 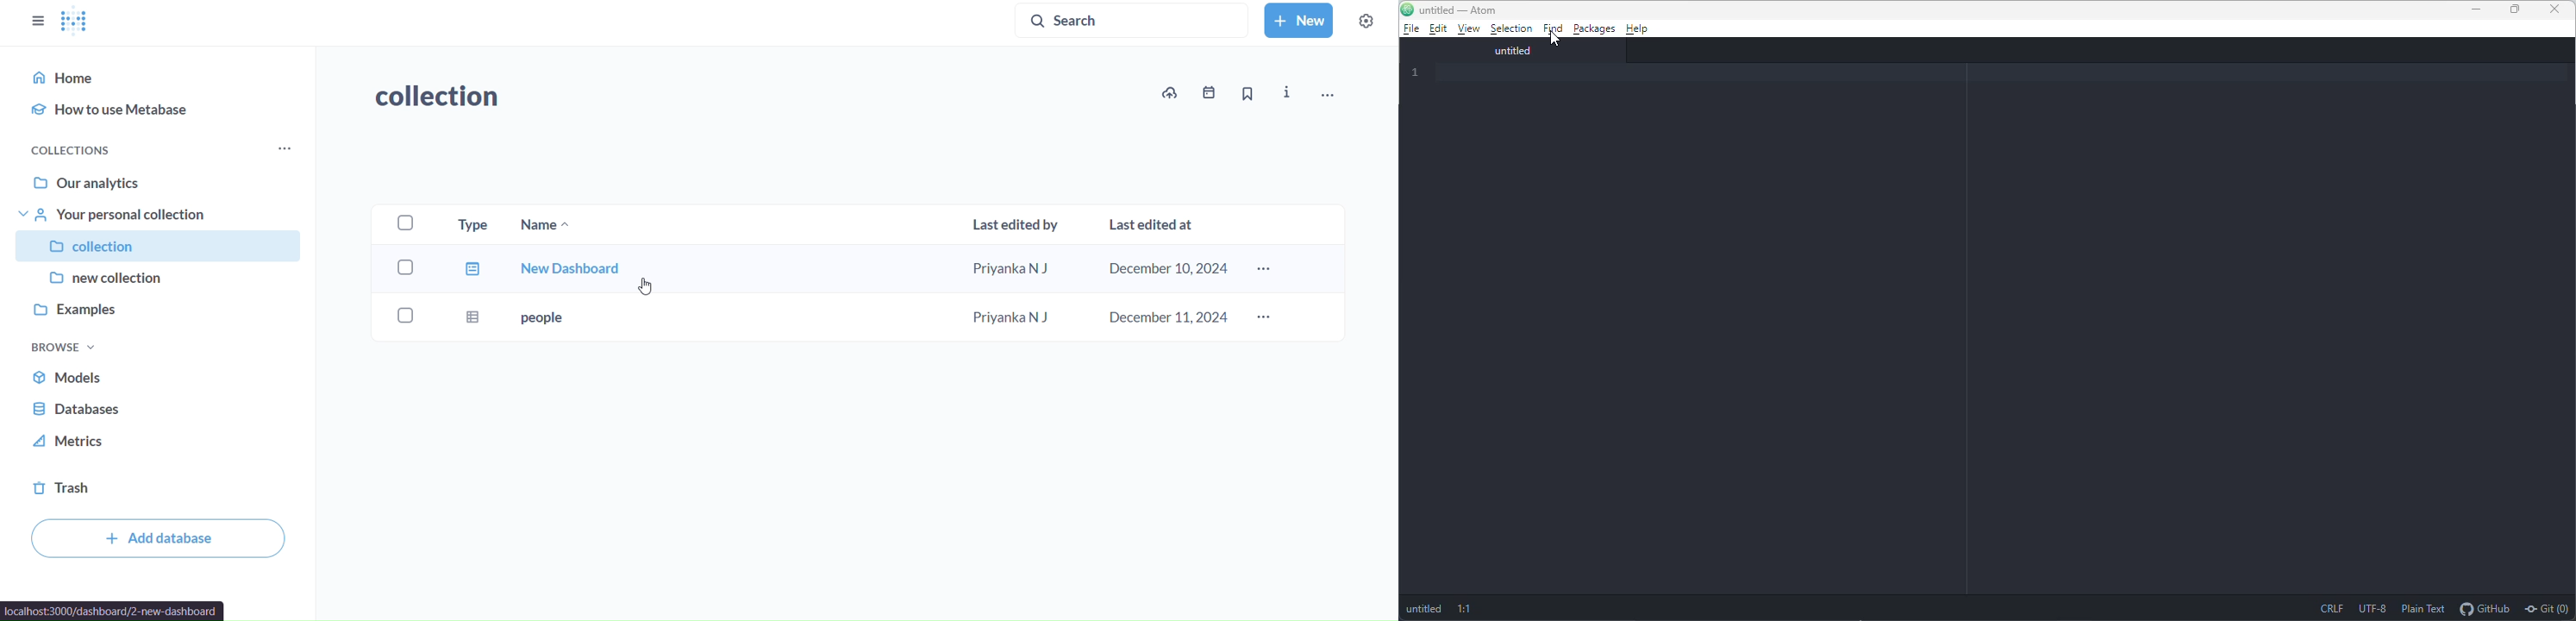 I want to click on untitled, so click(x=1501, y=52).